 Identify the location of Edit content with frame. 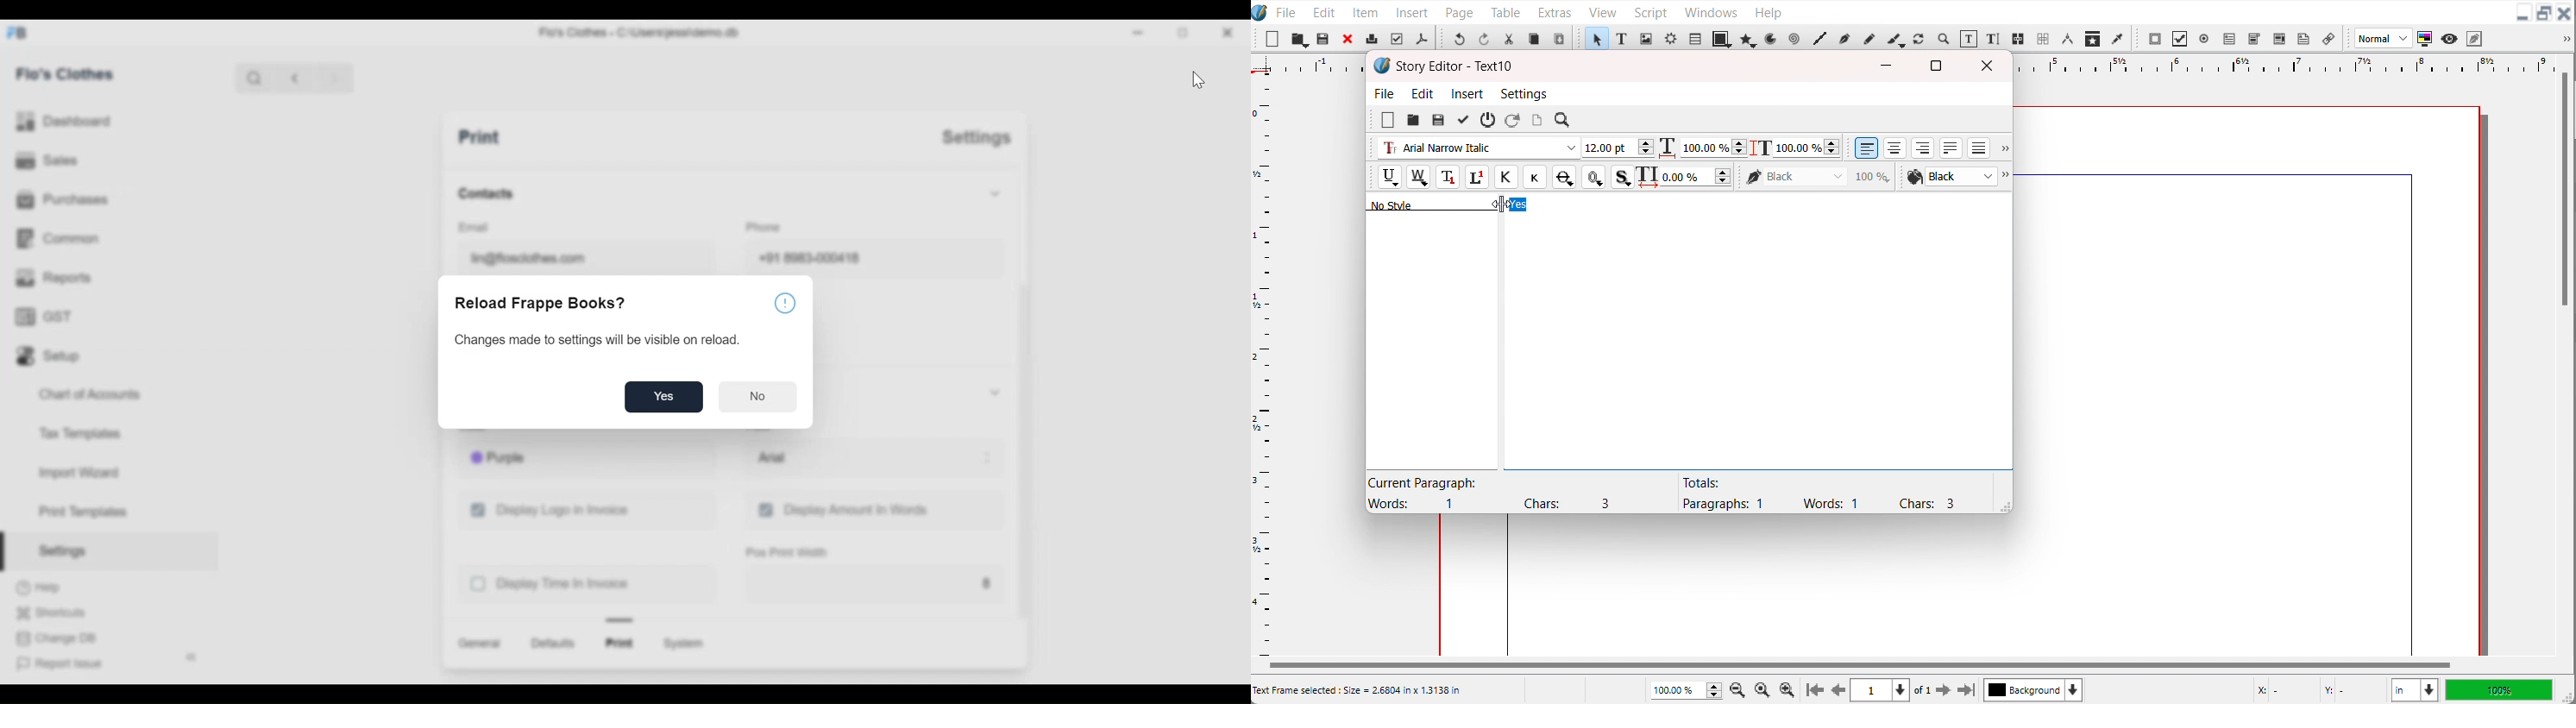
(1969, 39).